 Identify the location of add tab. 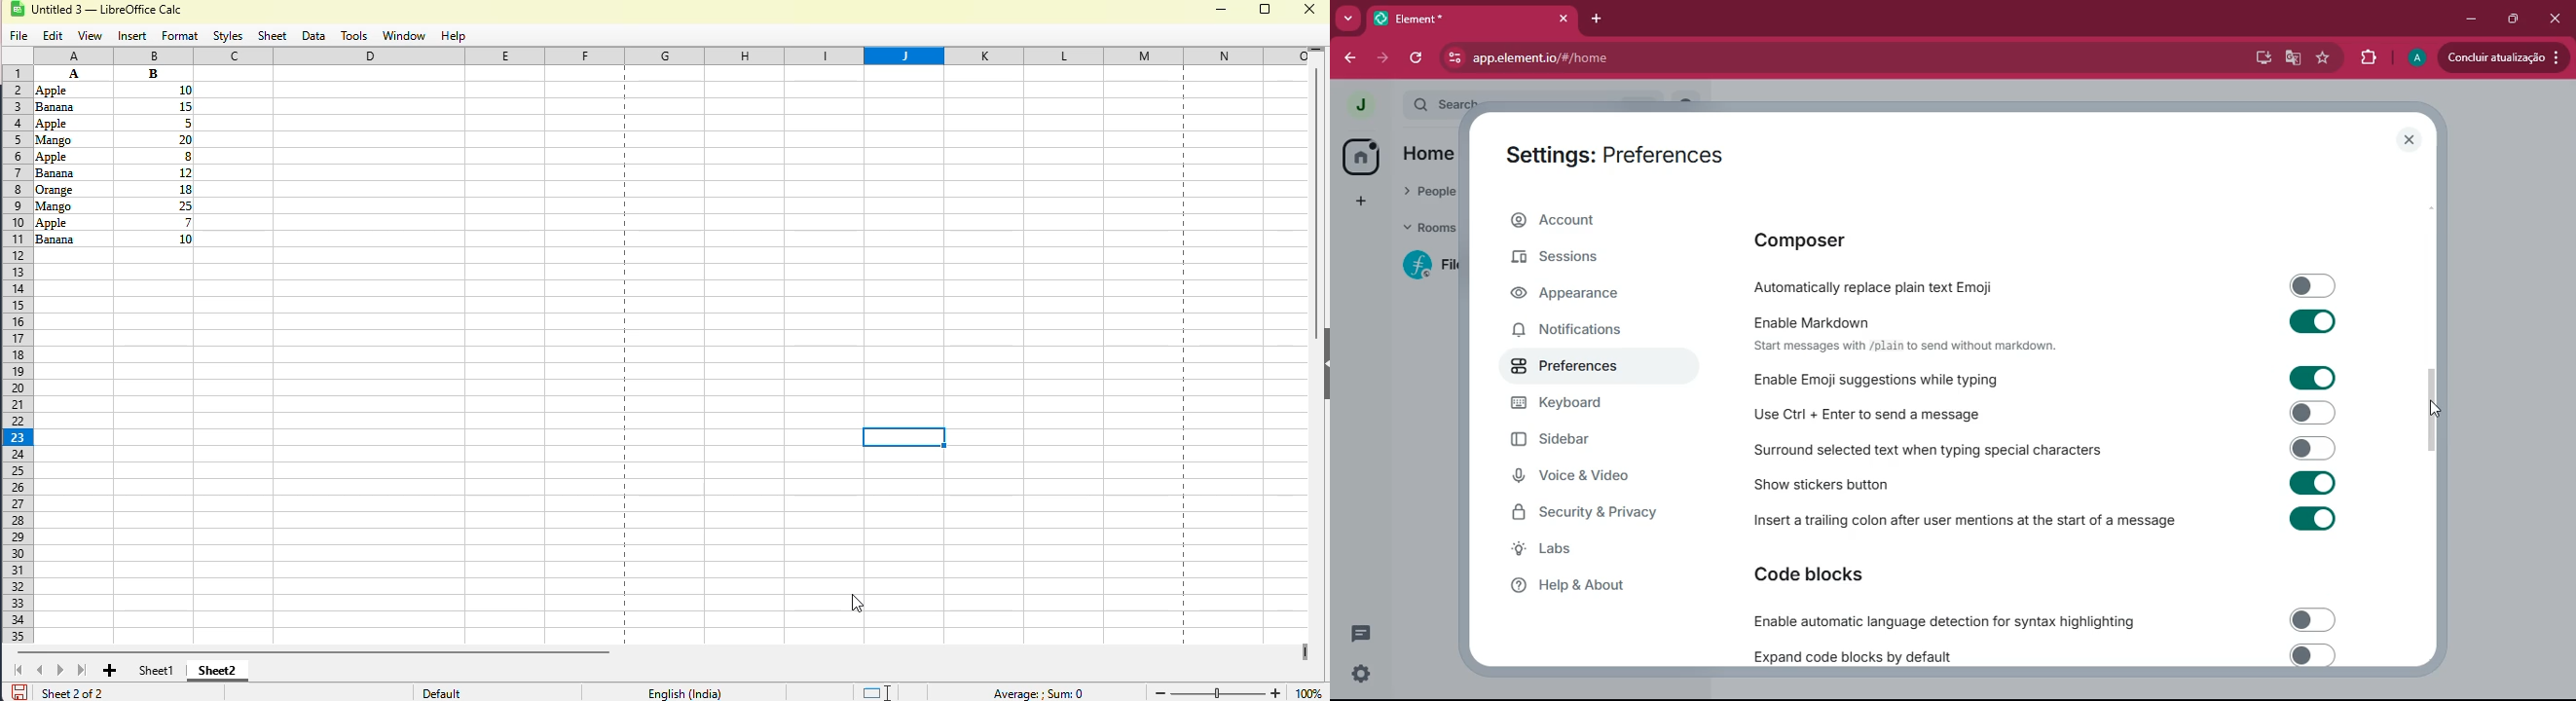
(1600, 19).